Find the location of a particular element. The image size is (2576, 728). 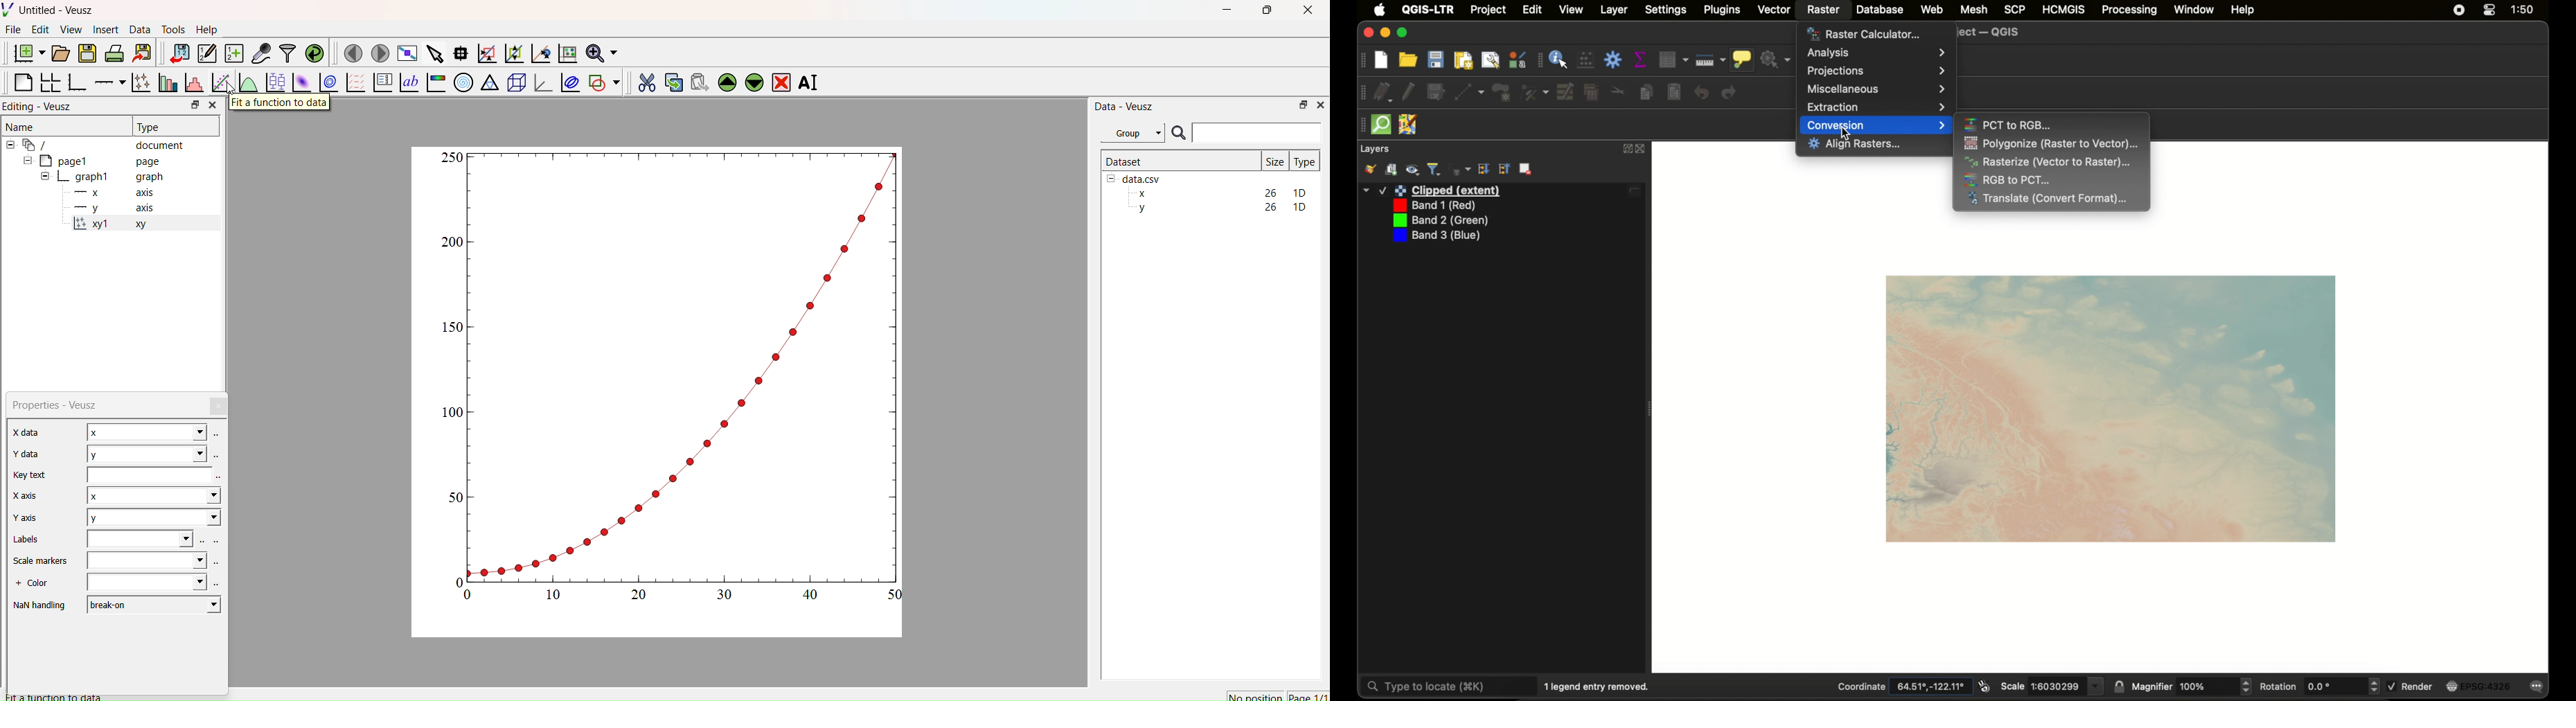

Plot covariance ellipses is located at coordinates (569, 82).